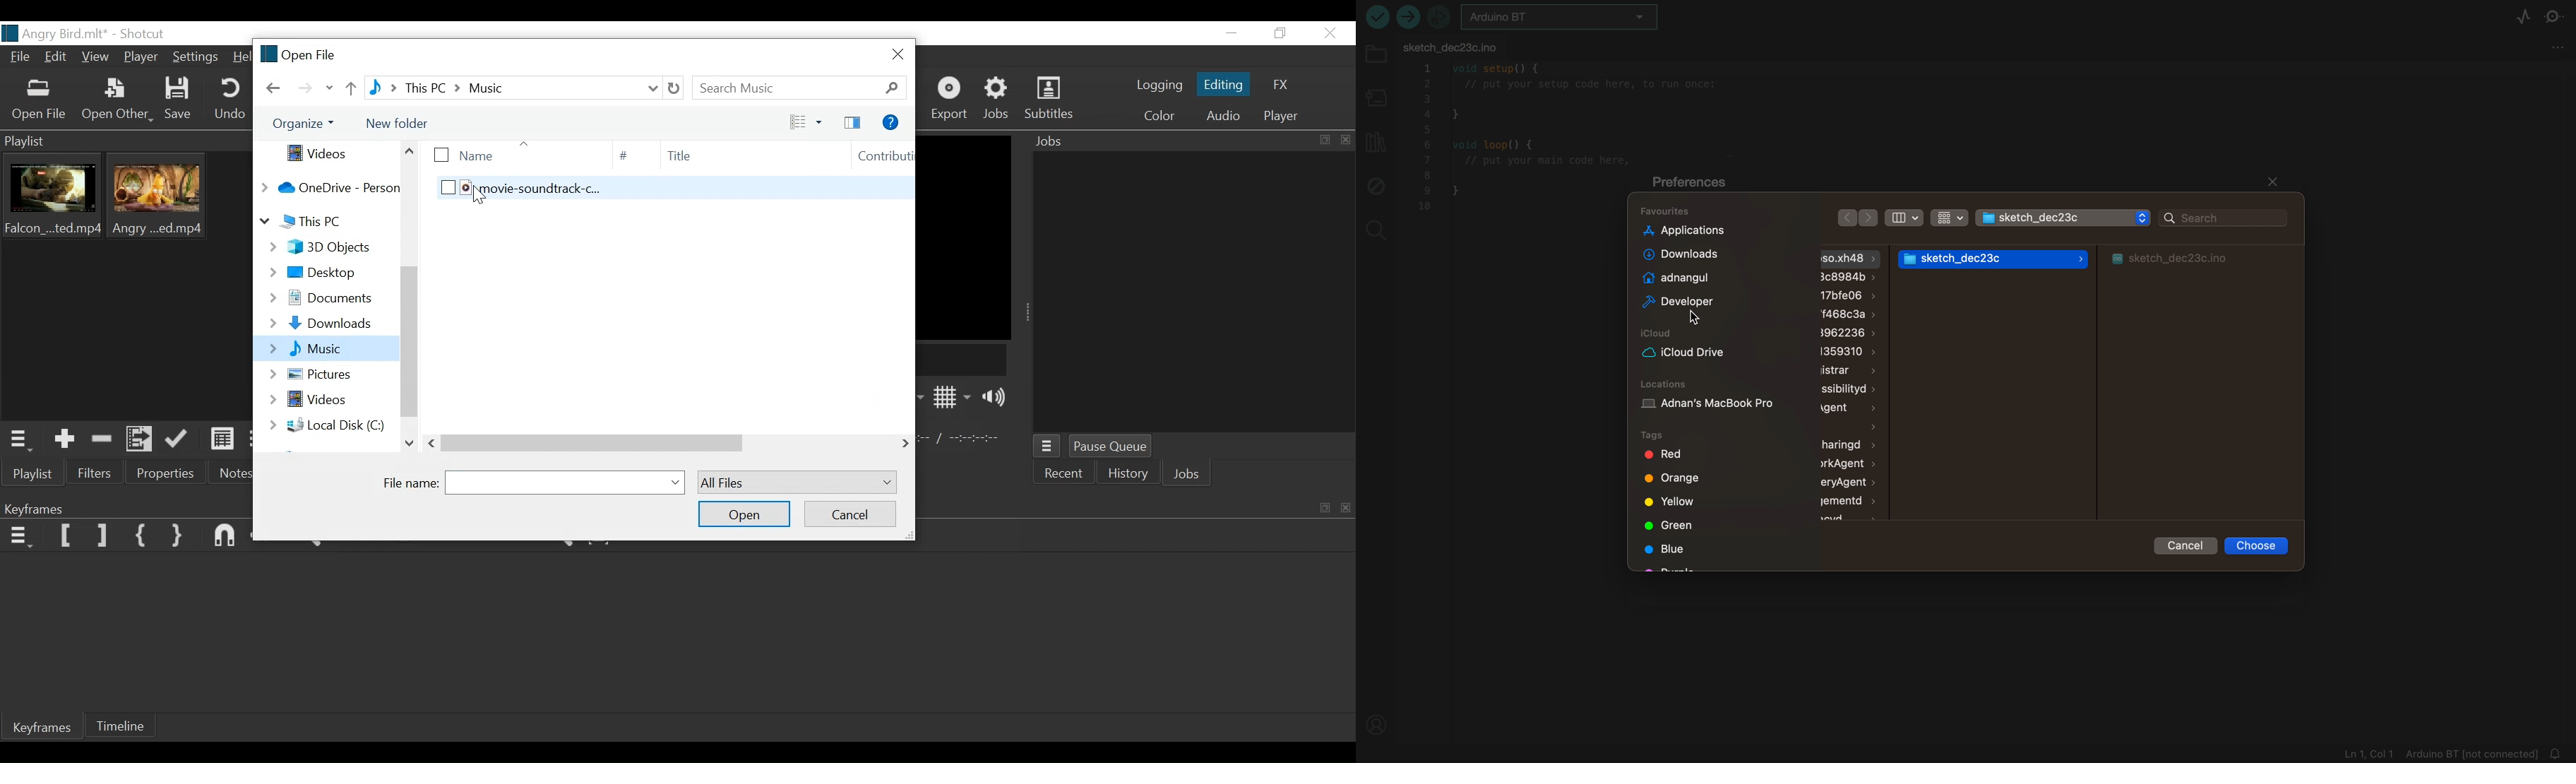 This screenshot has height=784, width=2576. Describe the element at coordinates (953, 99) in the screenshot. I see `Export` at that location.